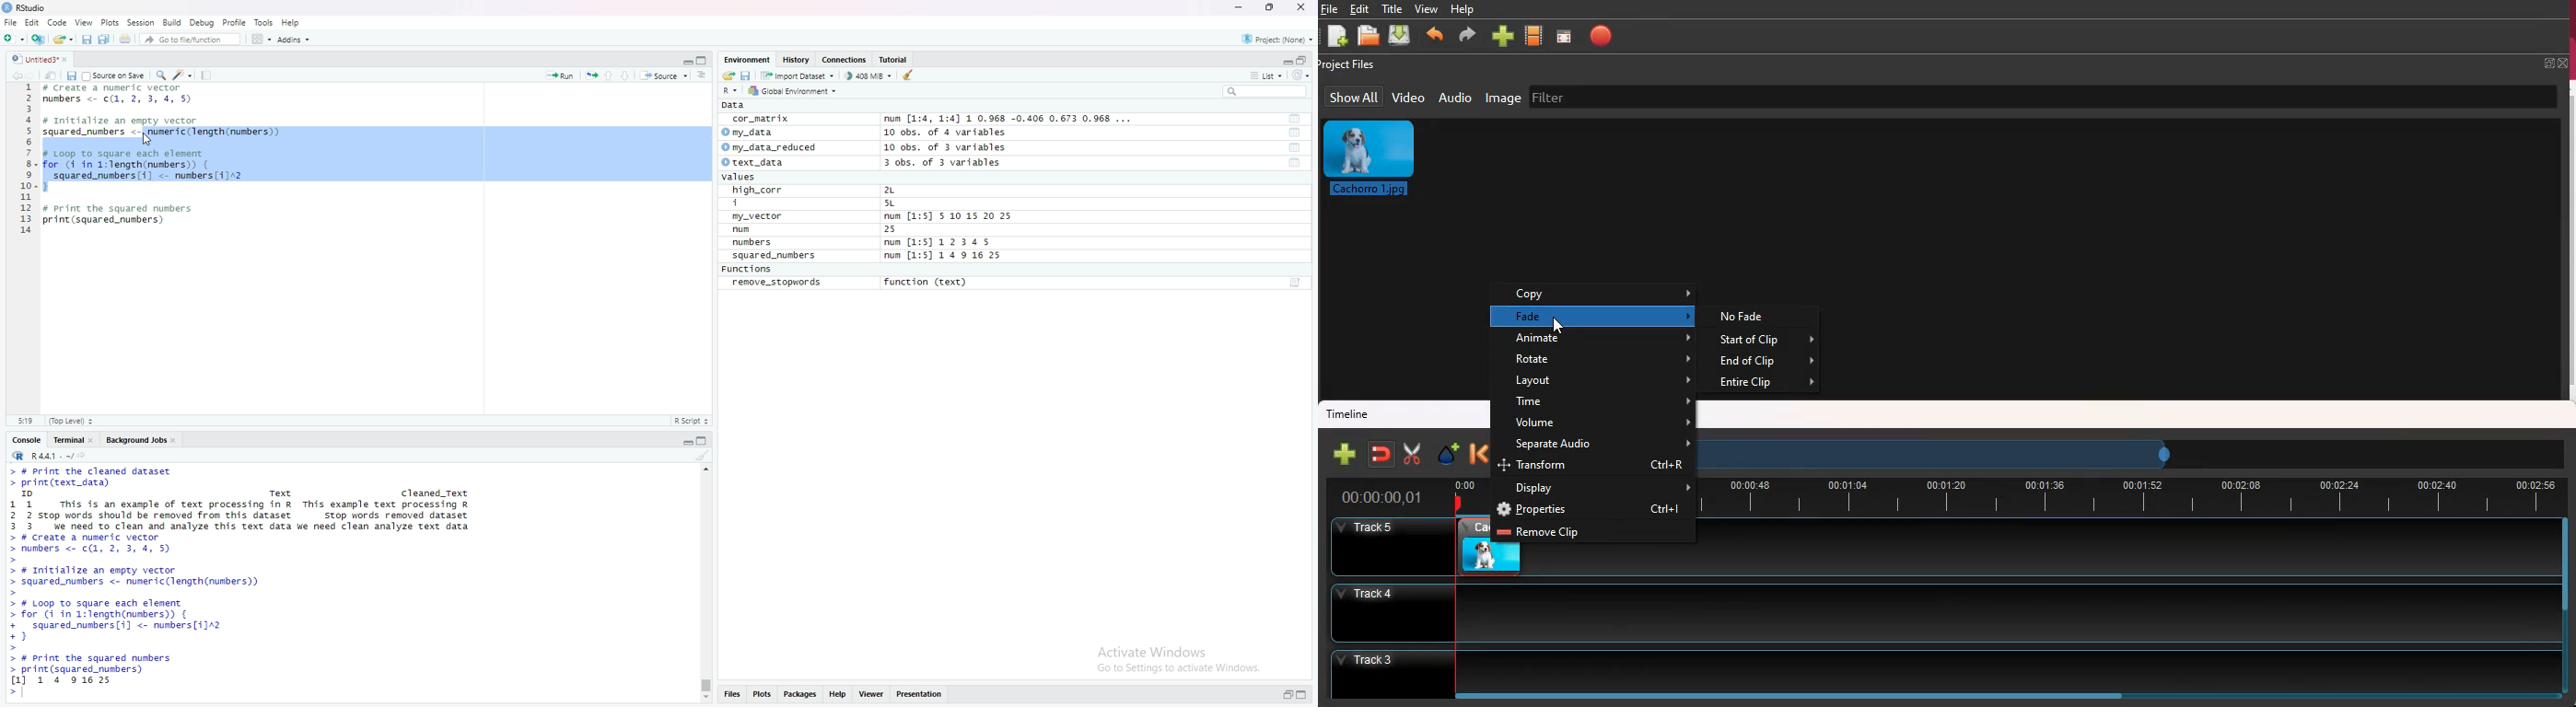 The height and width of the screenshot is (728, 2576). I want to click on View, so click(84, 22).